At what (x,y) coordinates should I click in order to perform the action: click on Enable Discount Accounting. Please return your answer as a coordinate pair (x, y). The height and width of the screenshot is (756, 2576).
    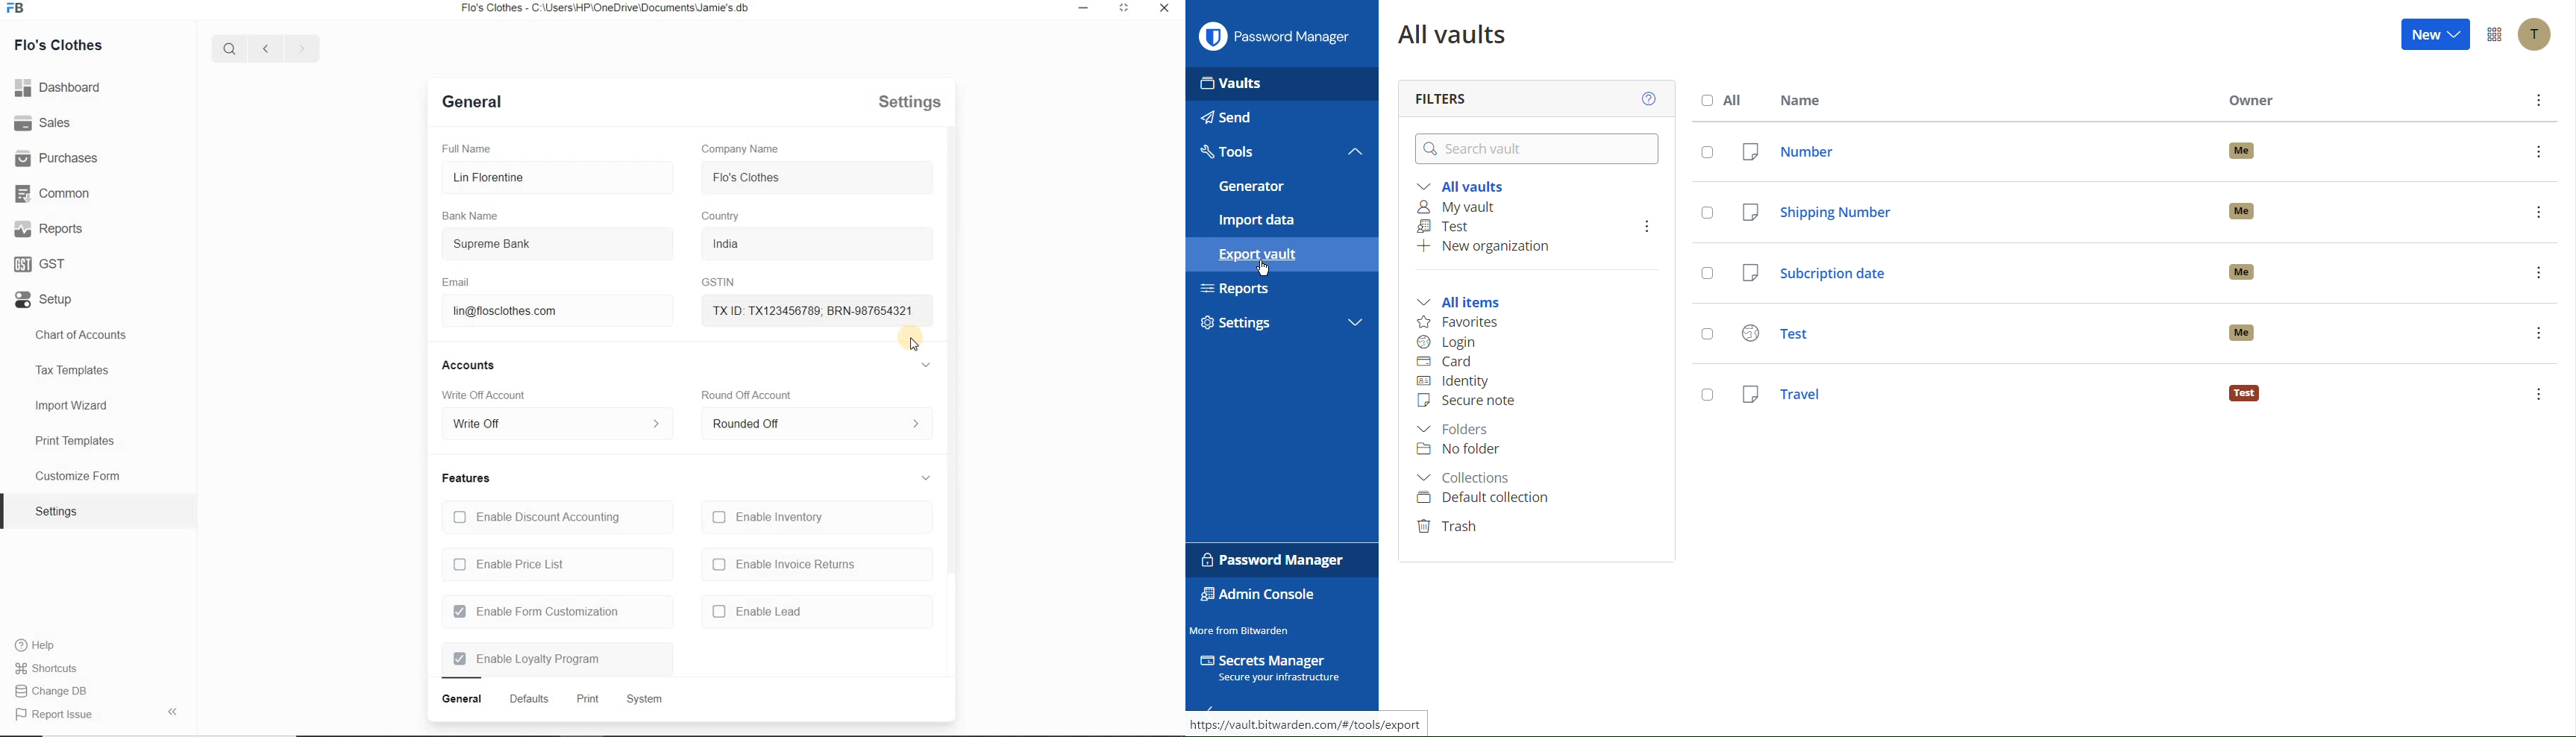
    Looking at the image, I should click on (536, 517).